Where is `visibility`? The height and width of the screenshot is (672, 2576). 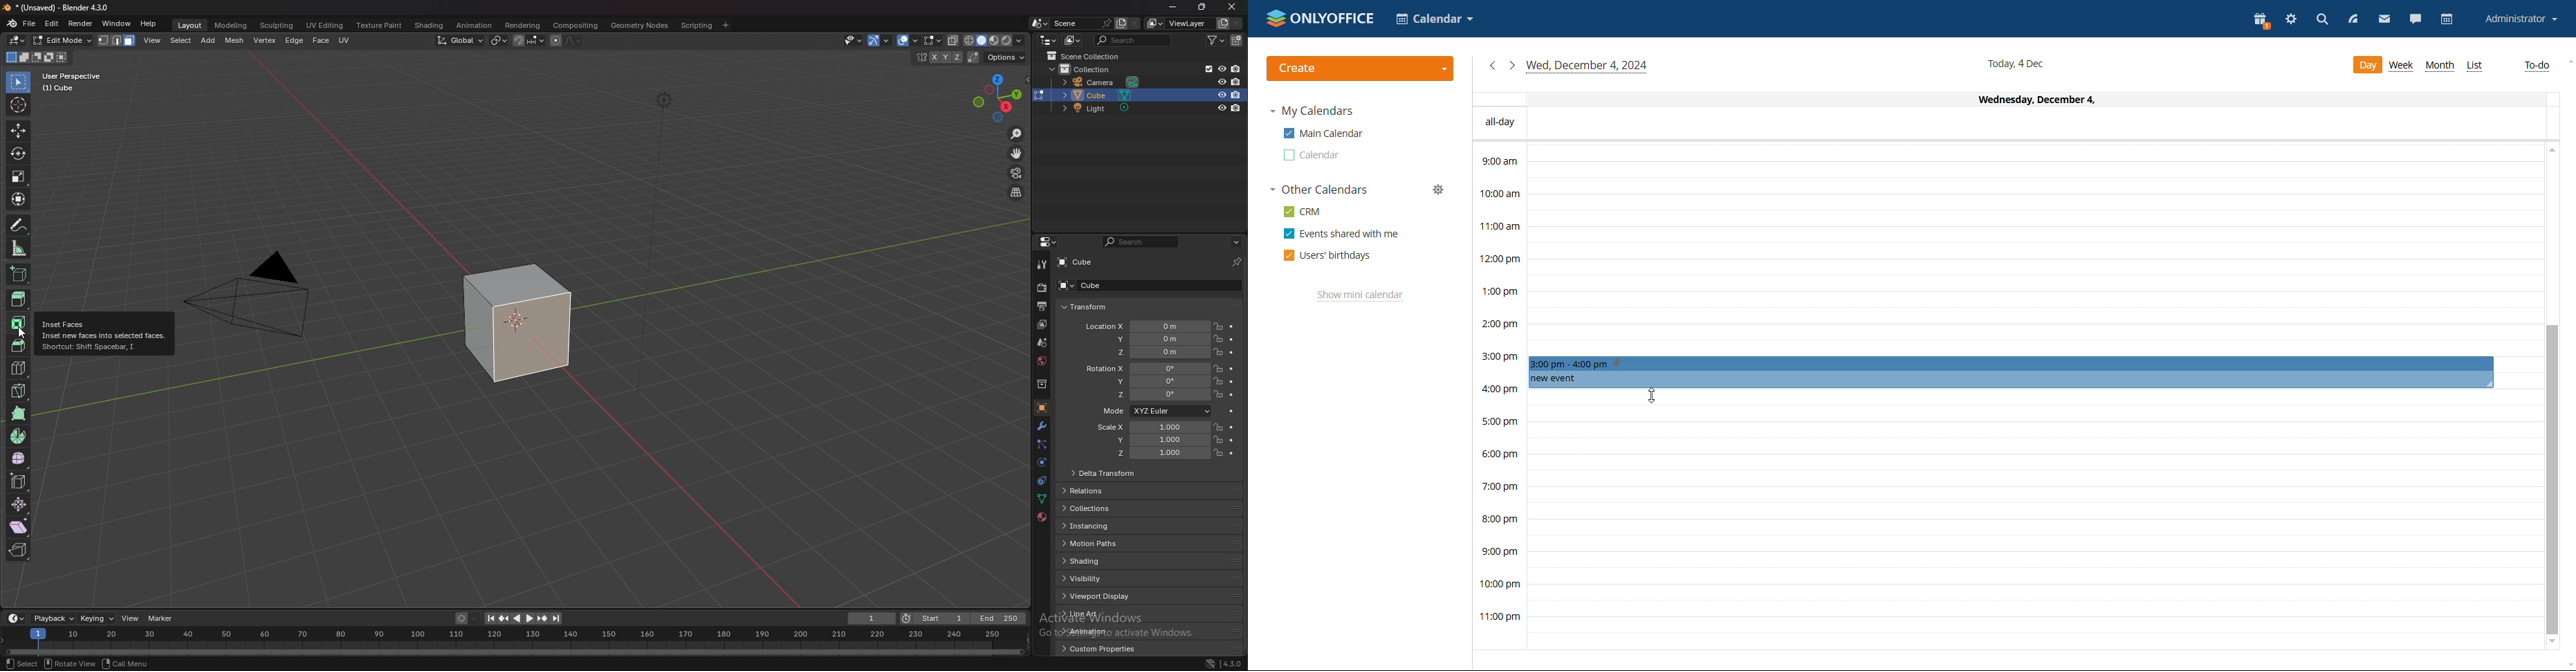 visibility is located at coordinates (1100, 578).